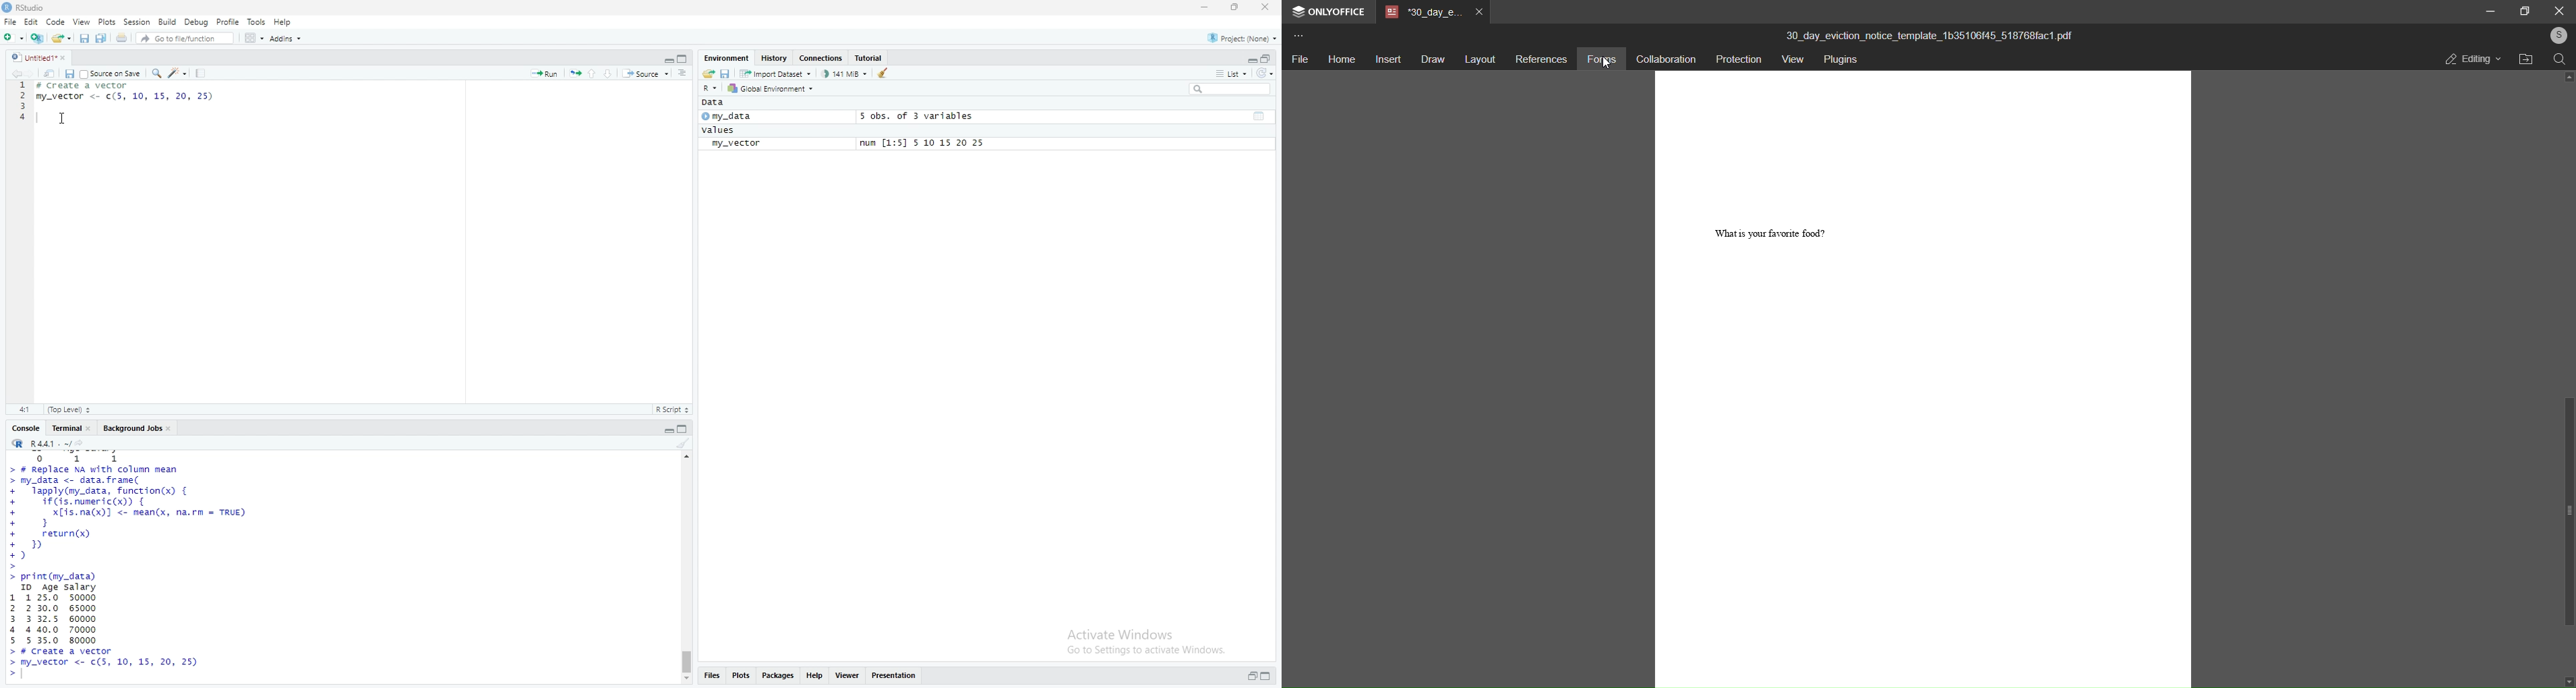 This screenshot has width=2576, height=700. What do you see at coordinates (846, 73) in the screenshot?
I see `141 MB` at bounding box center [846, 73].